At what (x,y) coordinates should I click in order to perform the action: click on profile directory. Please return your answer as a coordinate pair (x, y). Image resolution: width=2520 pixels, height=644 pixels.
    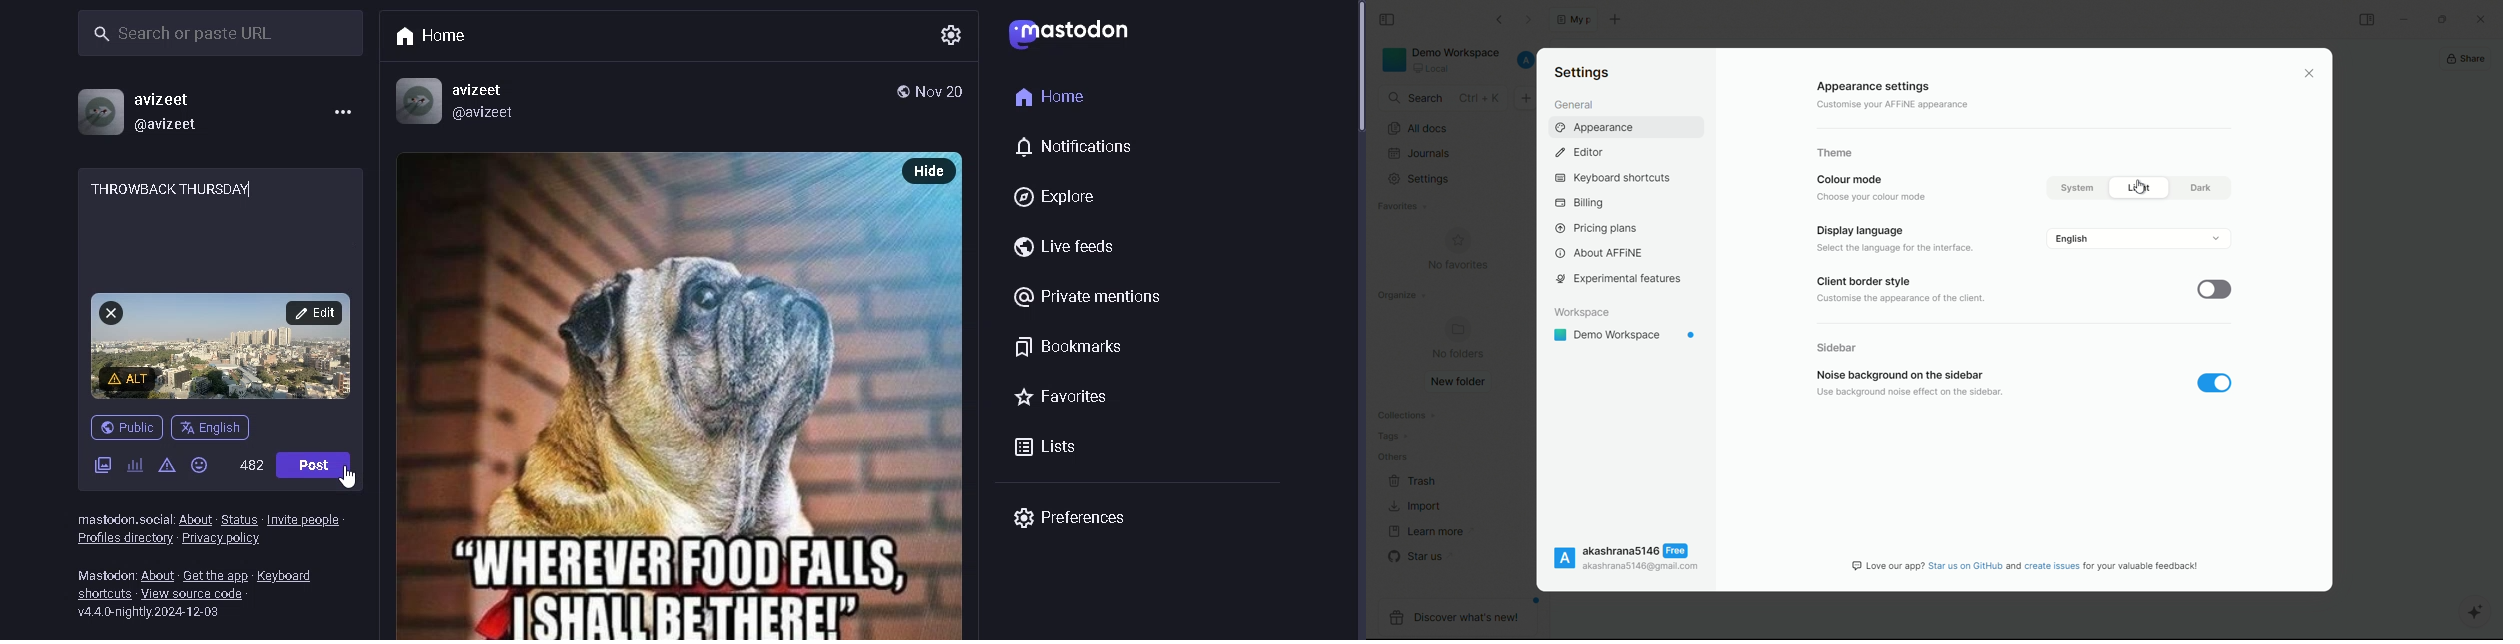
    Looking at the image, I should click on (123, 539).